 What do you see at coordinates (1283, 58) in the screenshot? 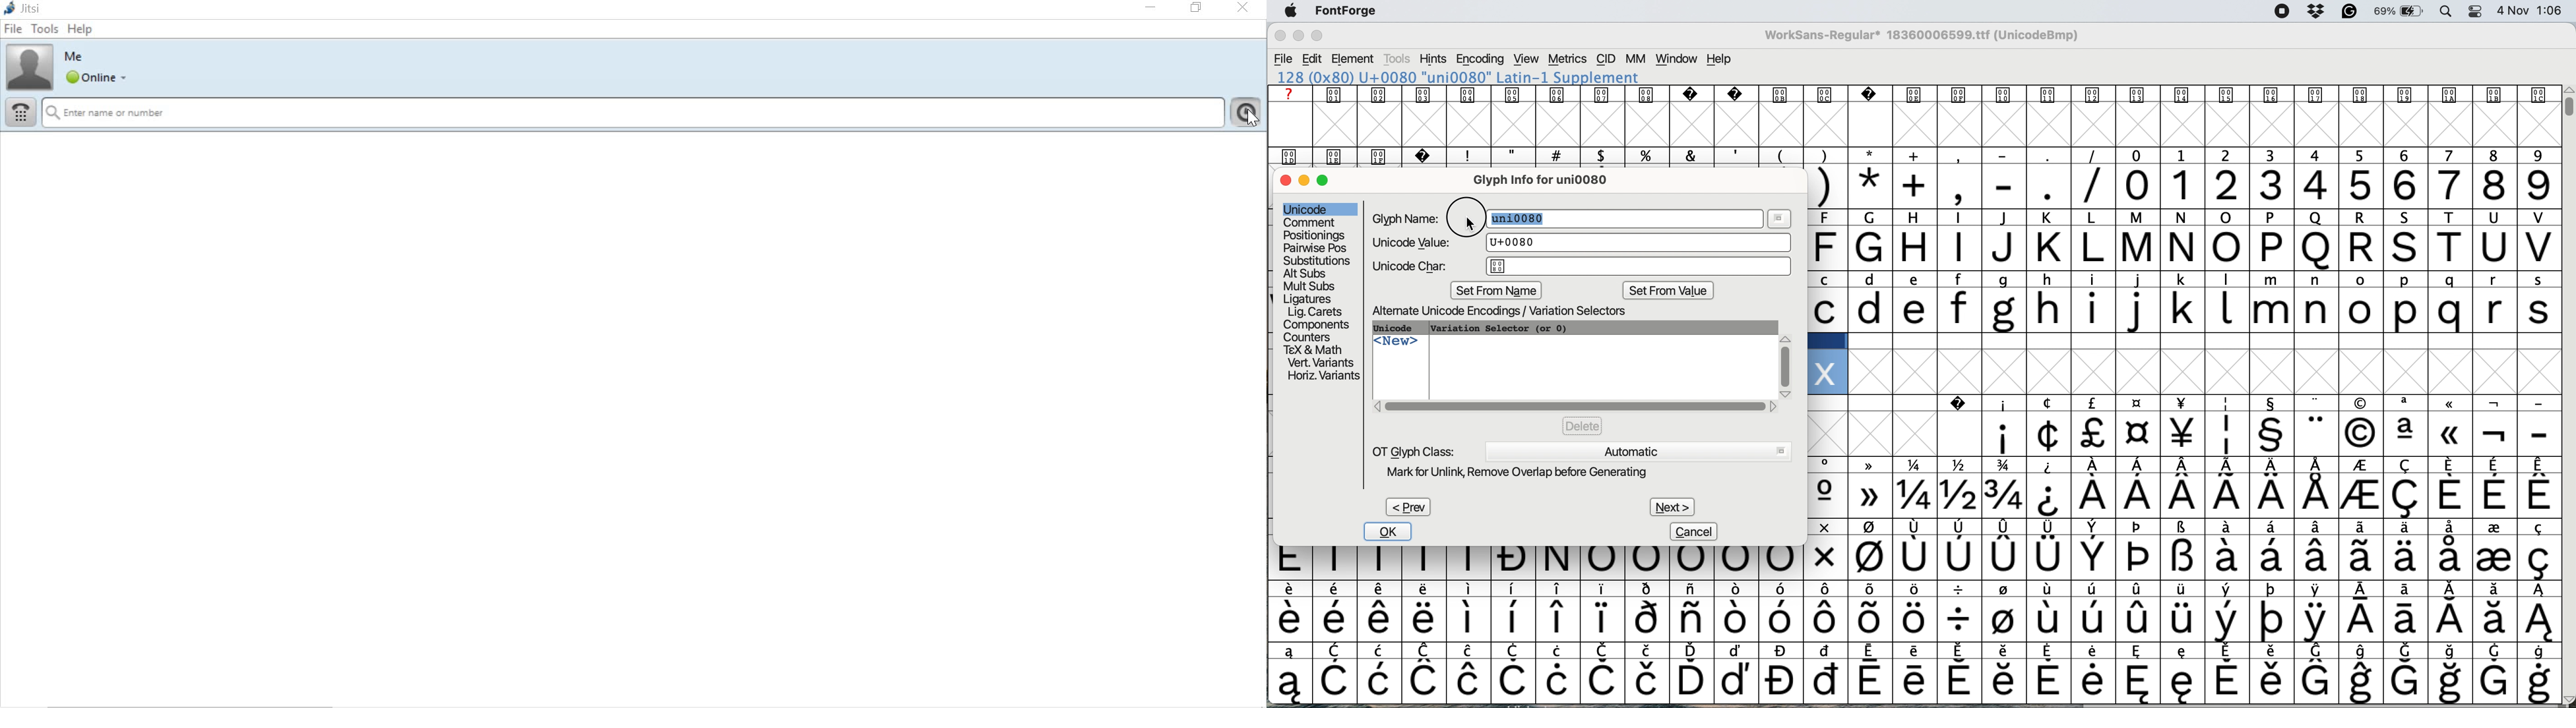
I see `file` at bounding box center [1283, 58].